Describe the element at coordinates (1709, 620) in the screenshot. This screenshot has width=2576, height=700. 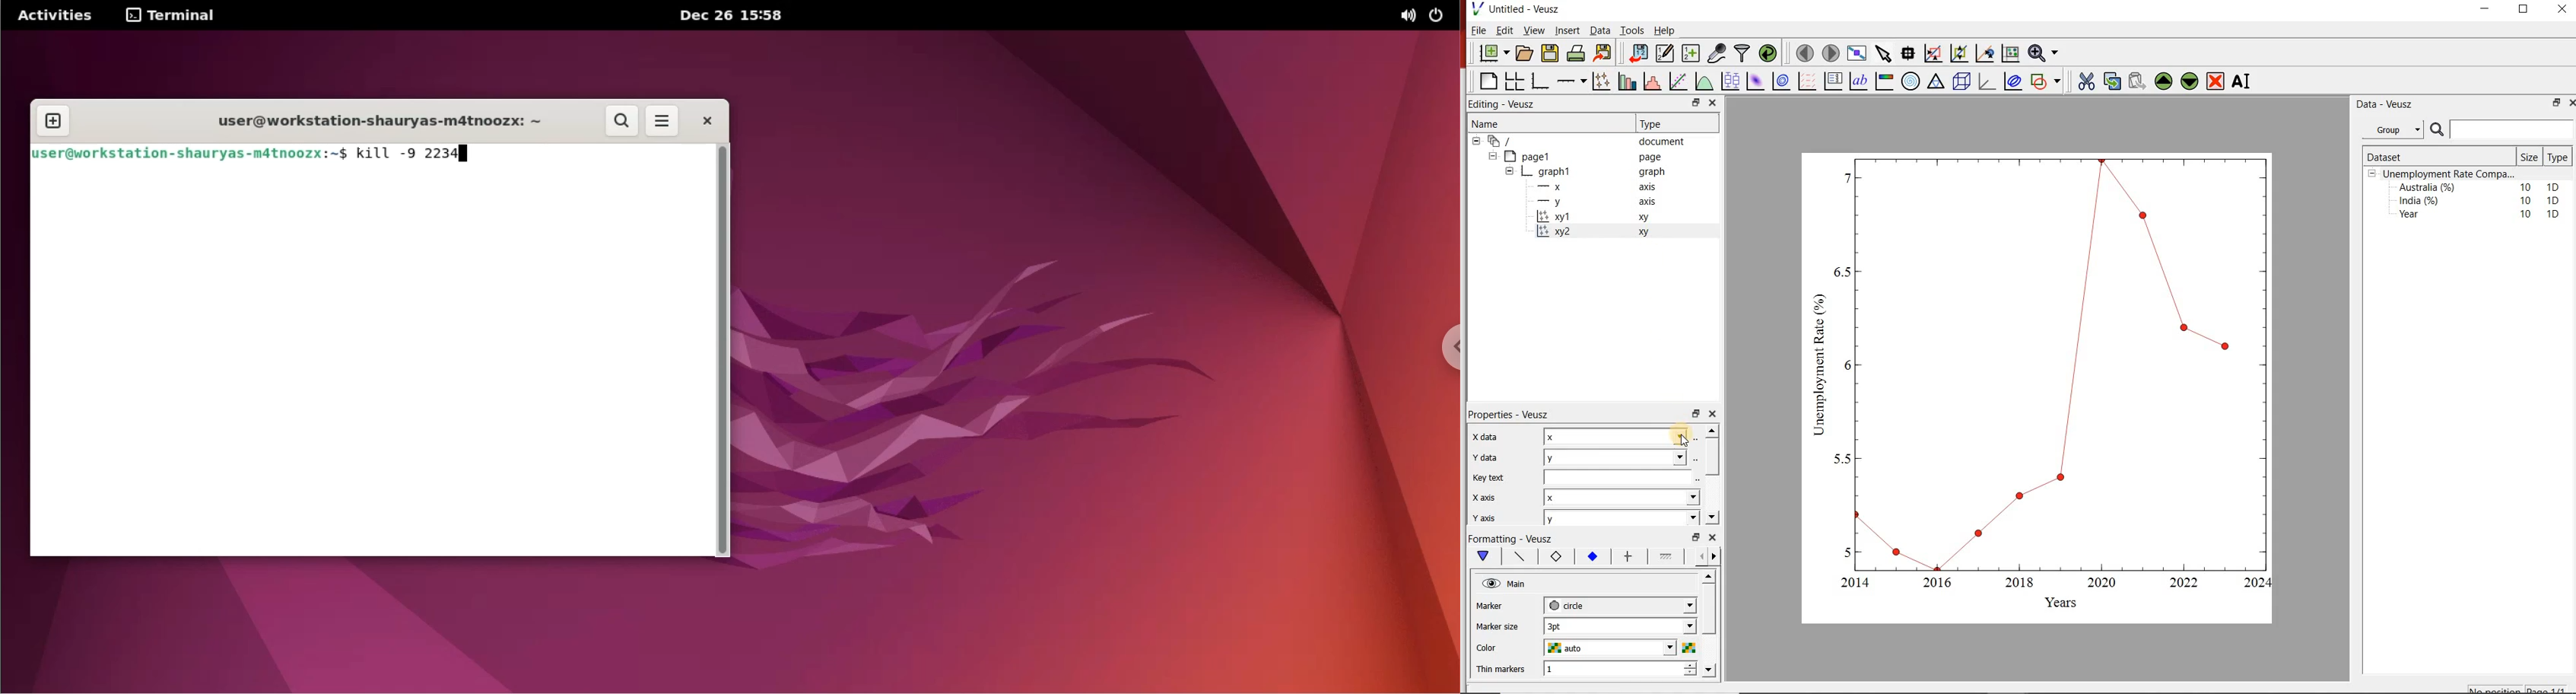
I see `scroll bar` at that location.